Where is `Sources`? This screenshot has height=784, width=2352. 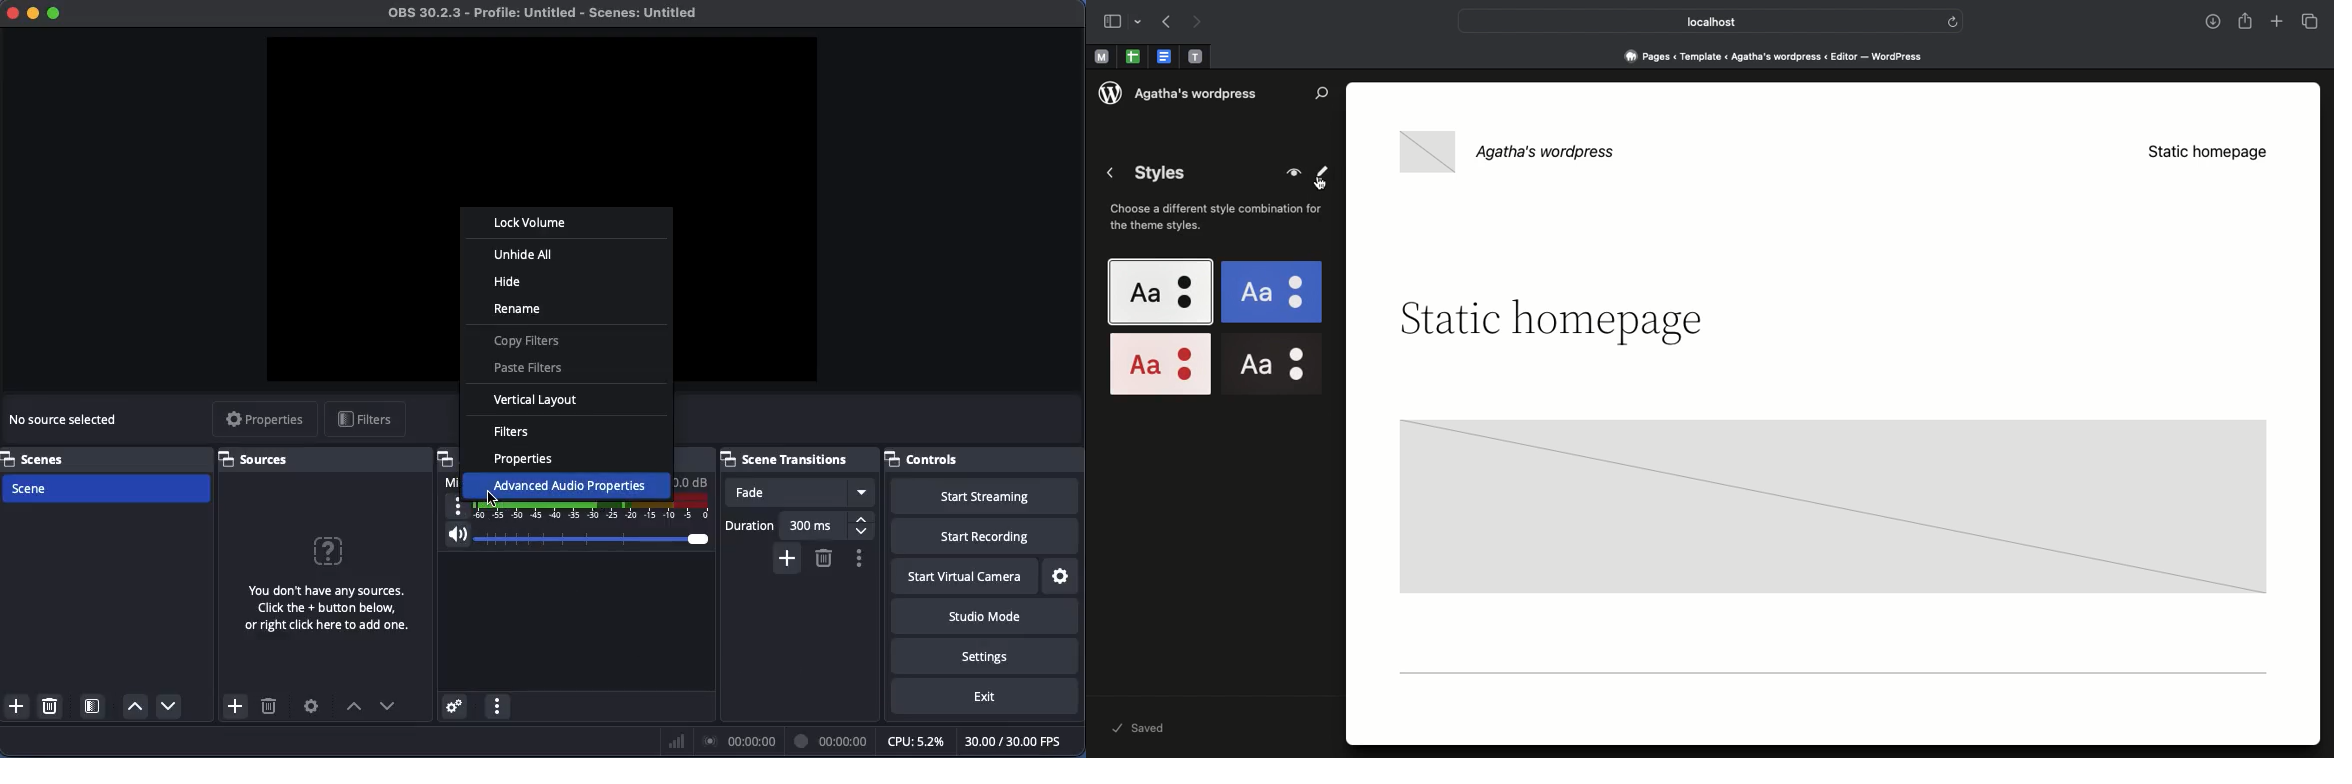 Sources is located at coordinates (259, 459).